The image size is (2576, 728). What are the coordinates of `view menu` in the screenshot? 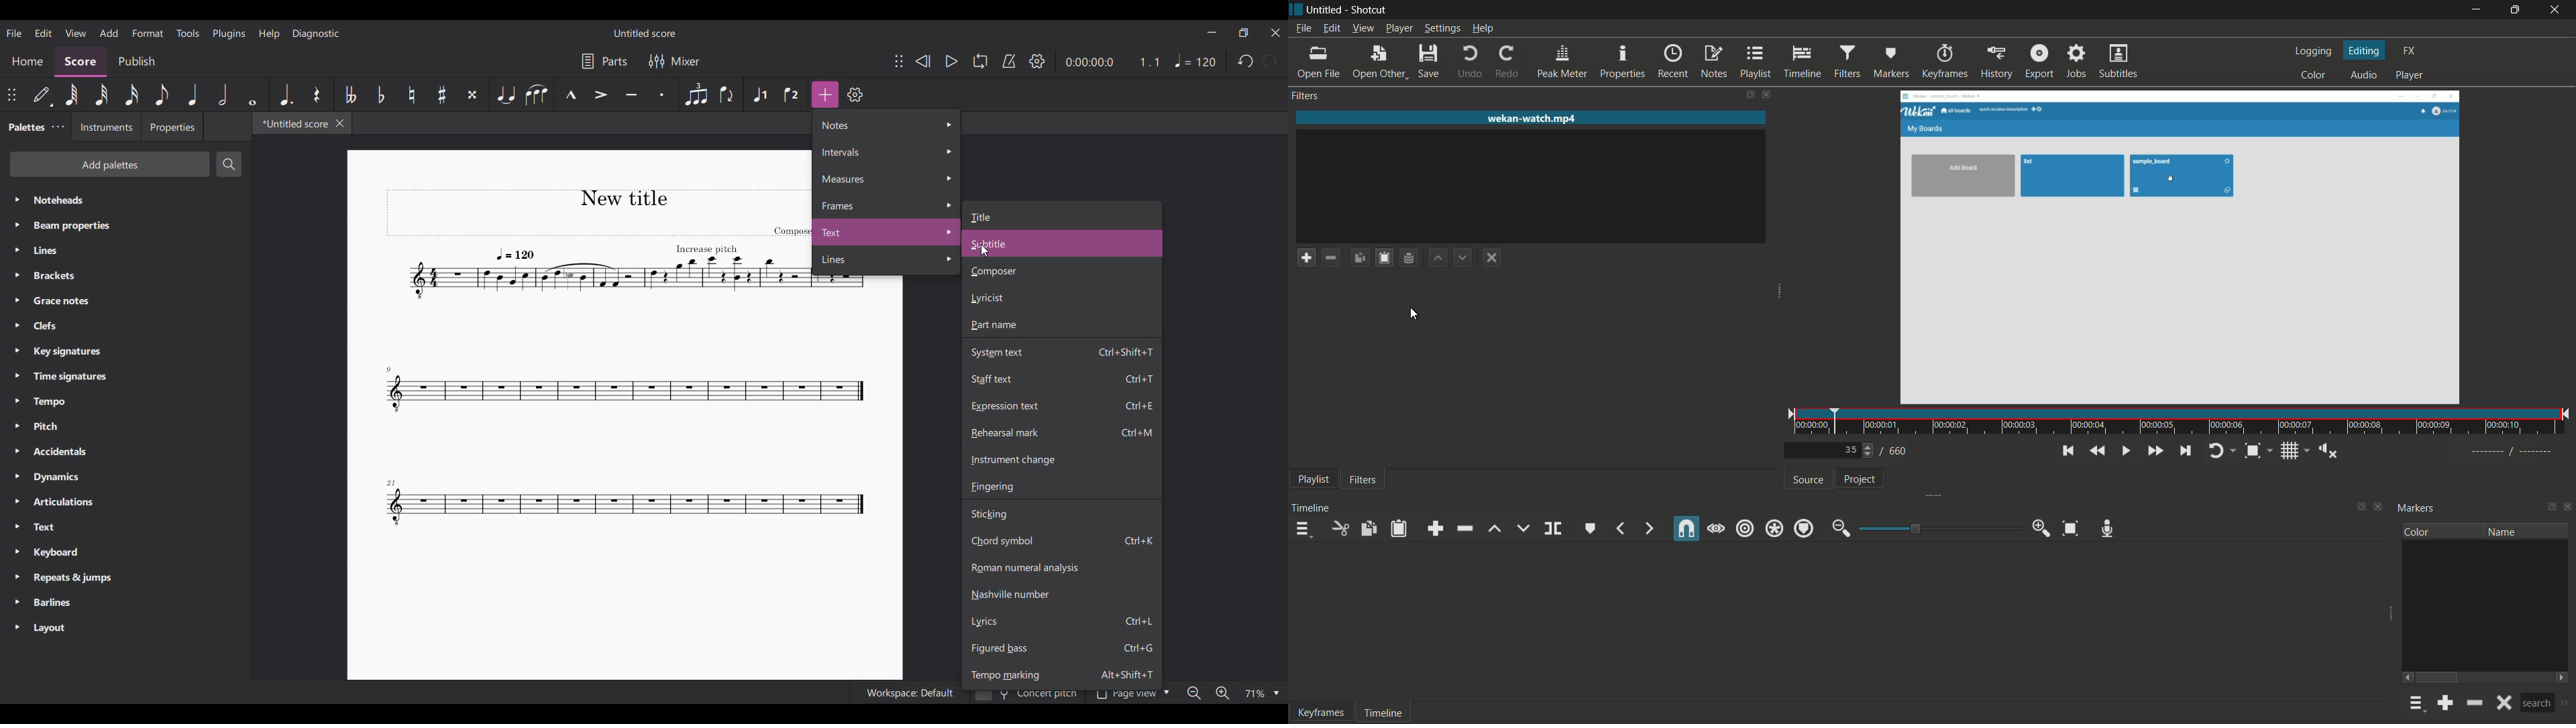 It's located at (1362, 28).